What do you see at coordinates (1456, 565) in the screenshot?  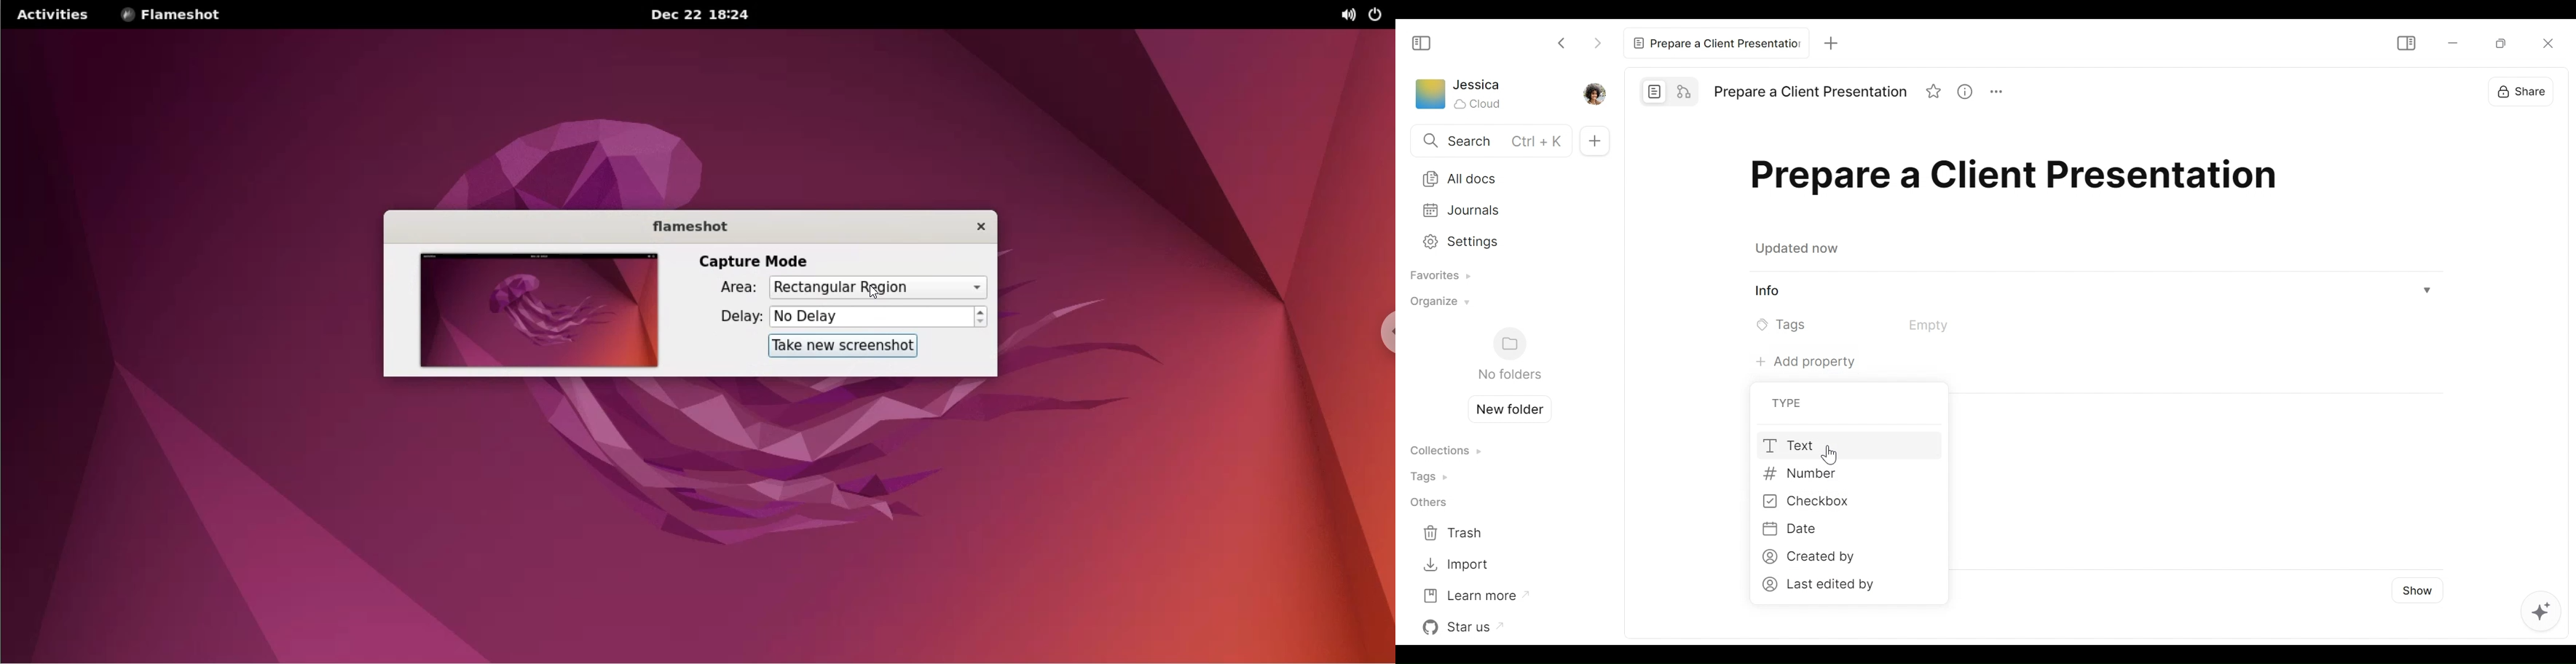 I see `Import` at bounding box center [1456, 565].